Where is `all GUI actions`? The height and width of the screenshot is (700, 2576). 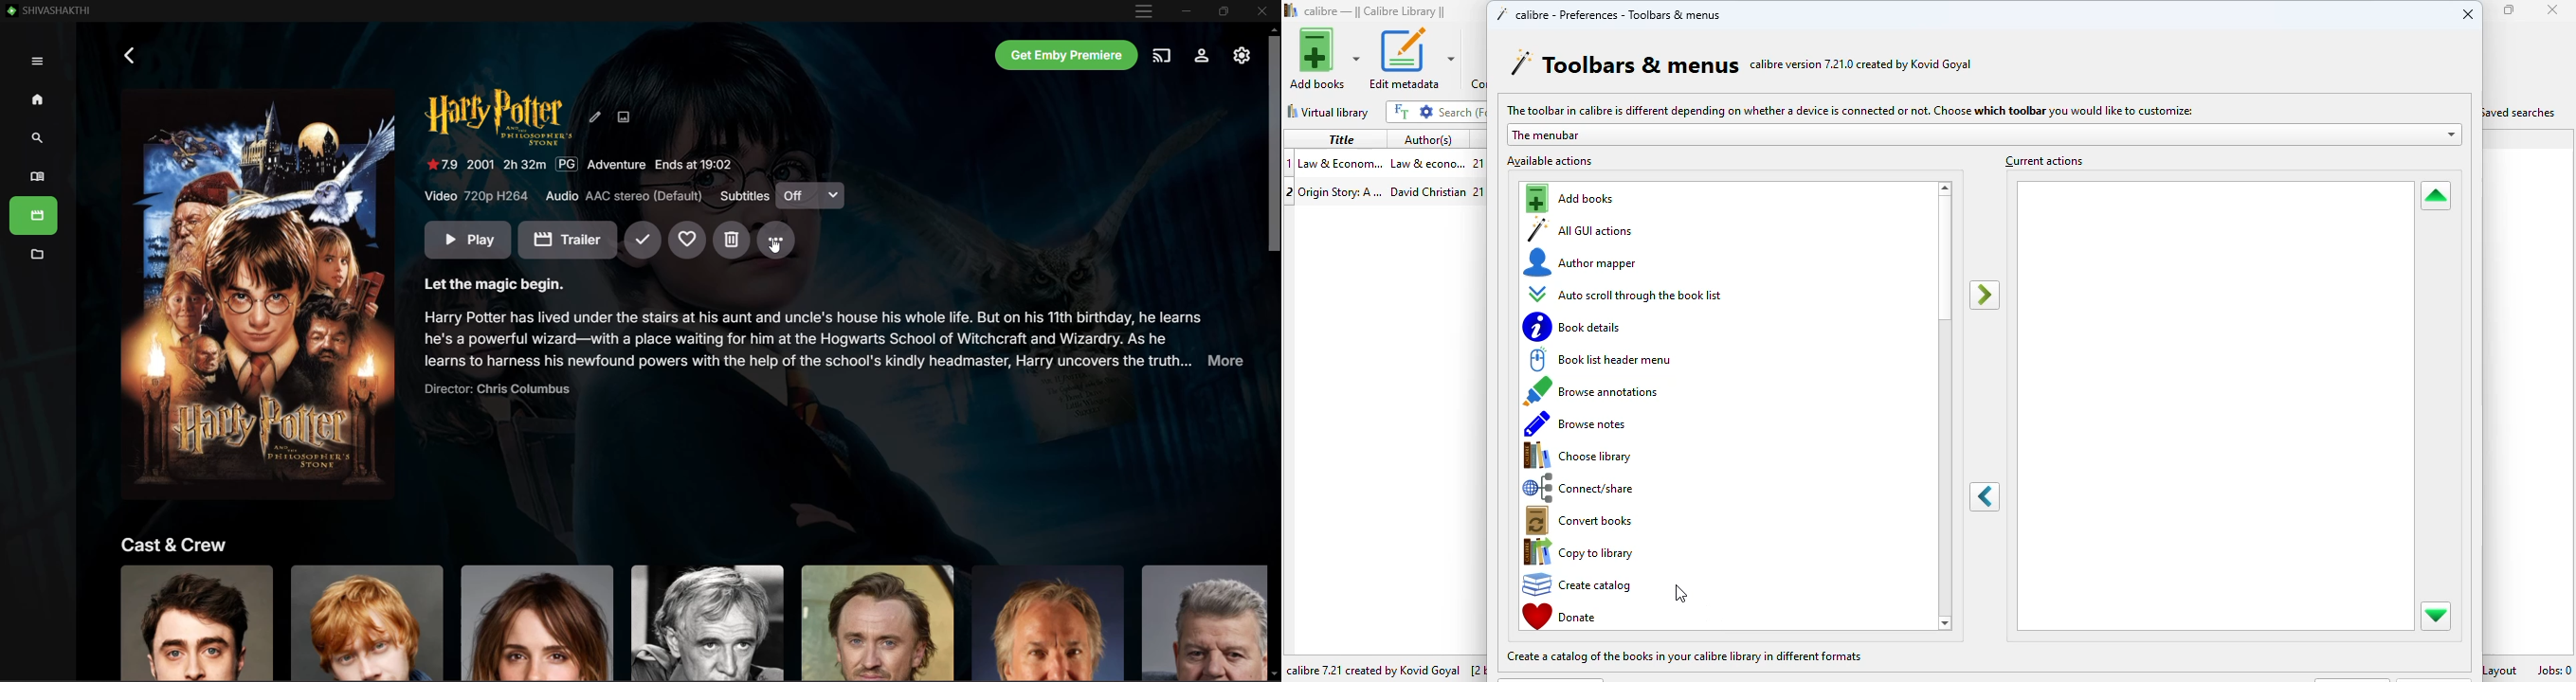 all GUI actions is located at coordinates (1581, 229).